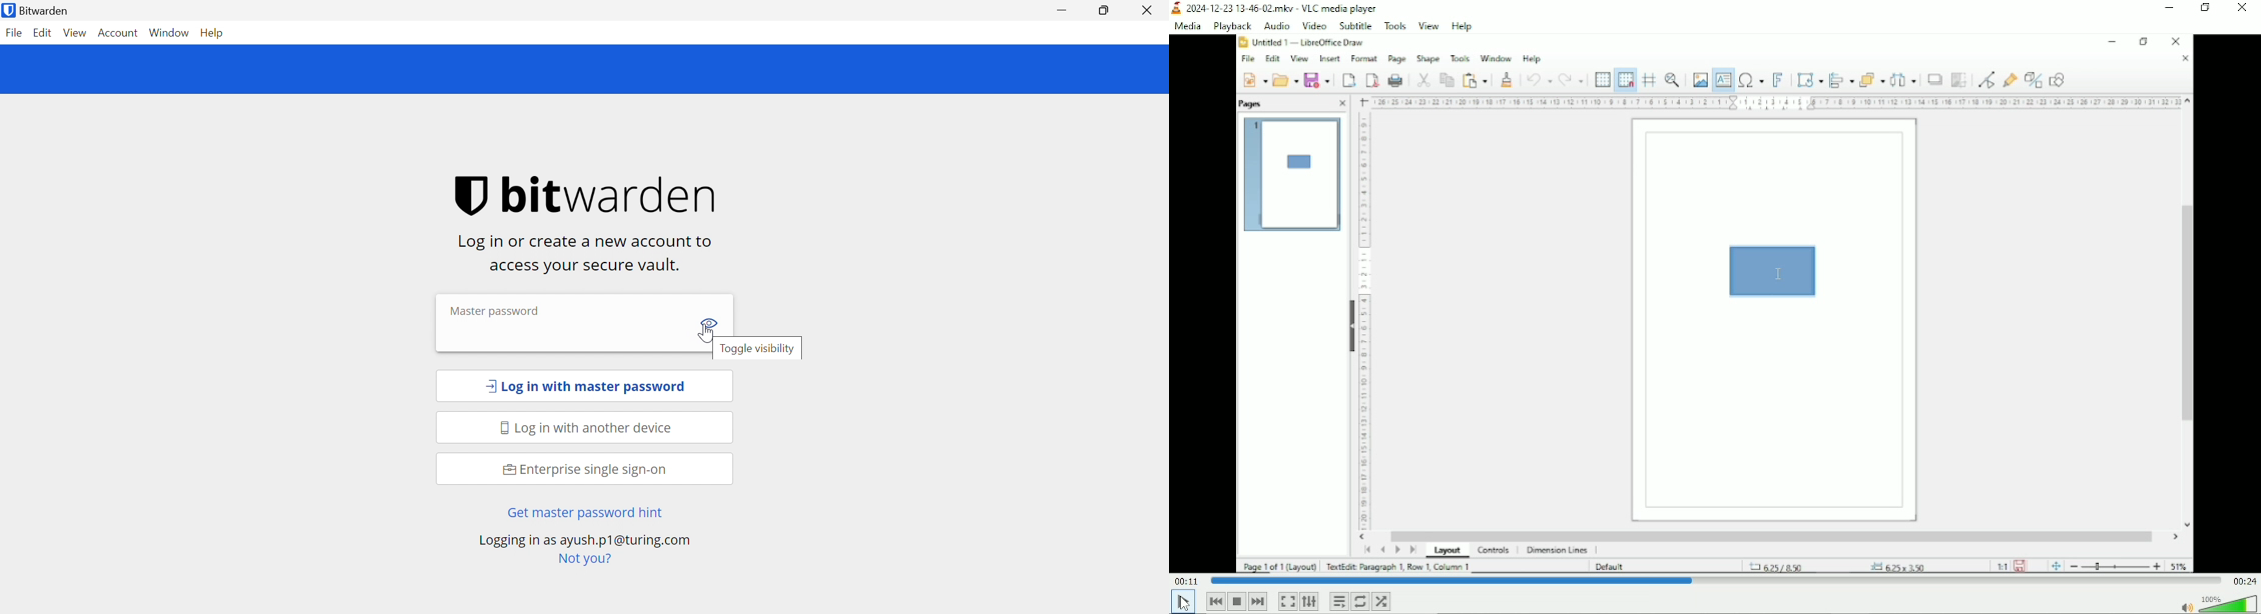  Describe the element at coordinates (1427, 25) in the screenshot. I see `View` at that location.